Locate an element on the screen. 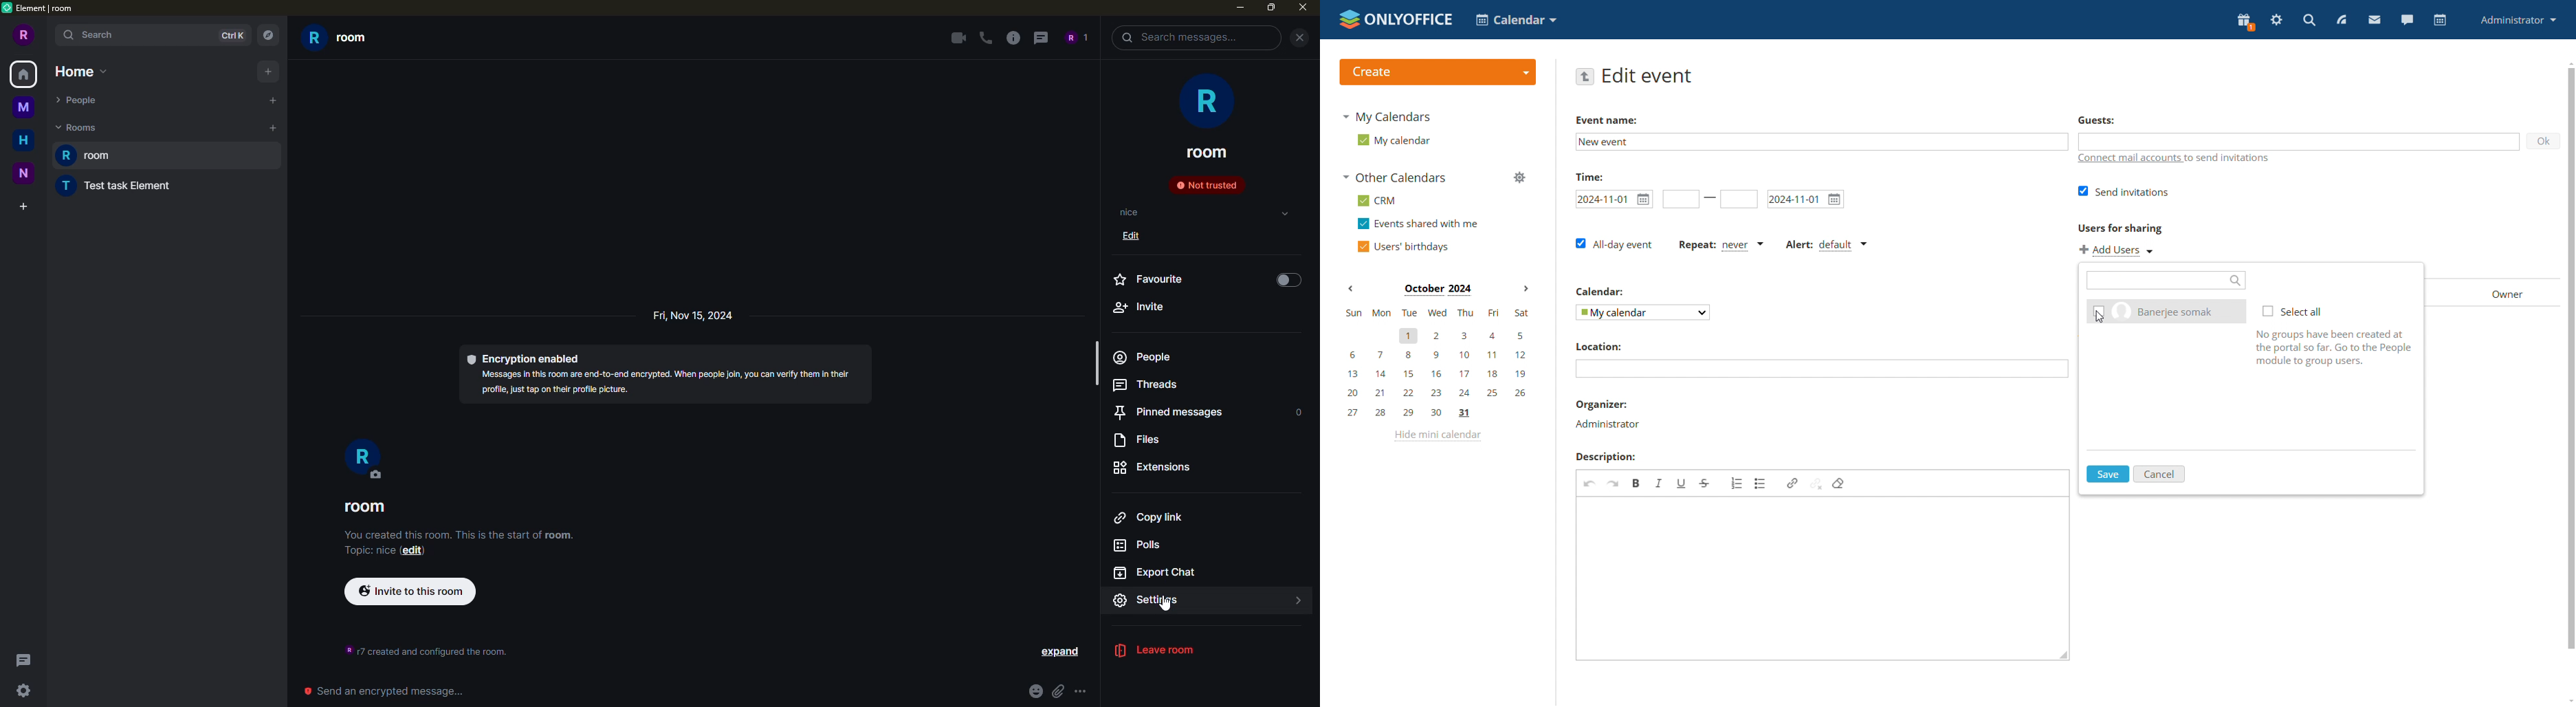  date is located at coordinates (692, 316).